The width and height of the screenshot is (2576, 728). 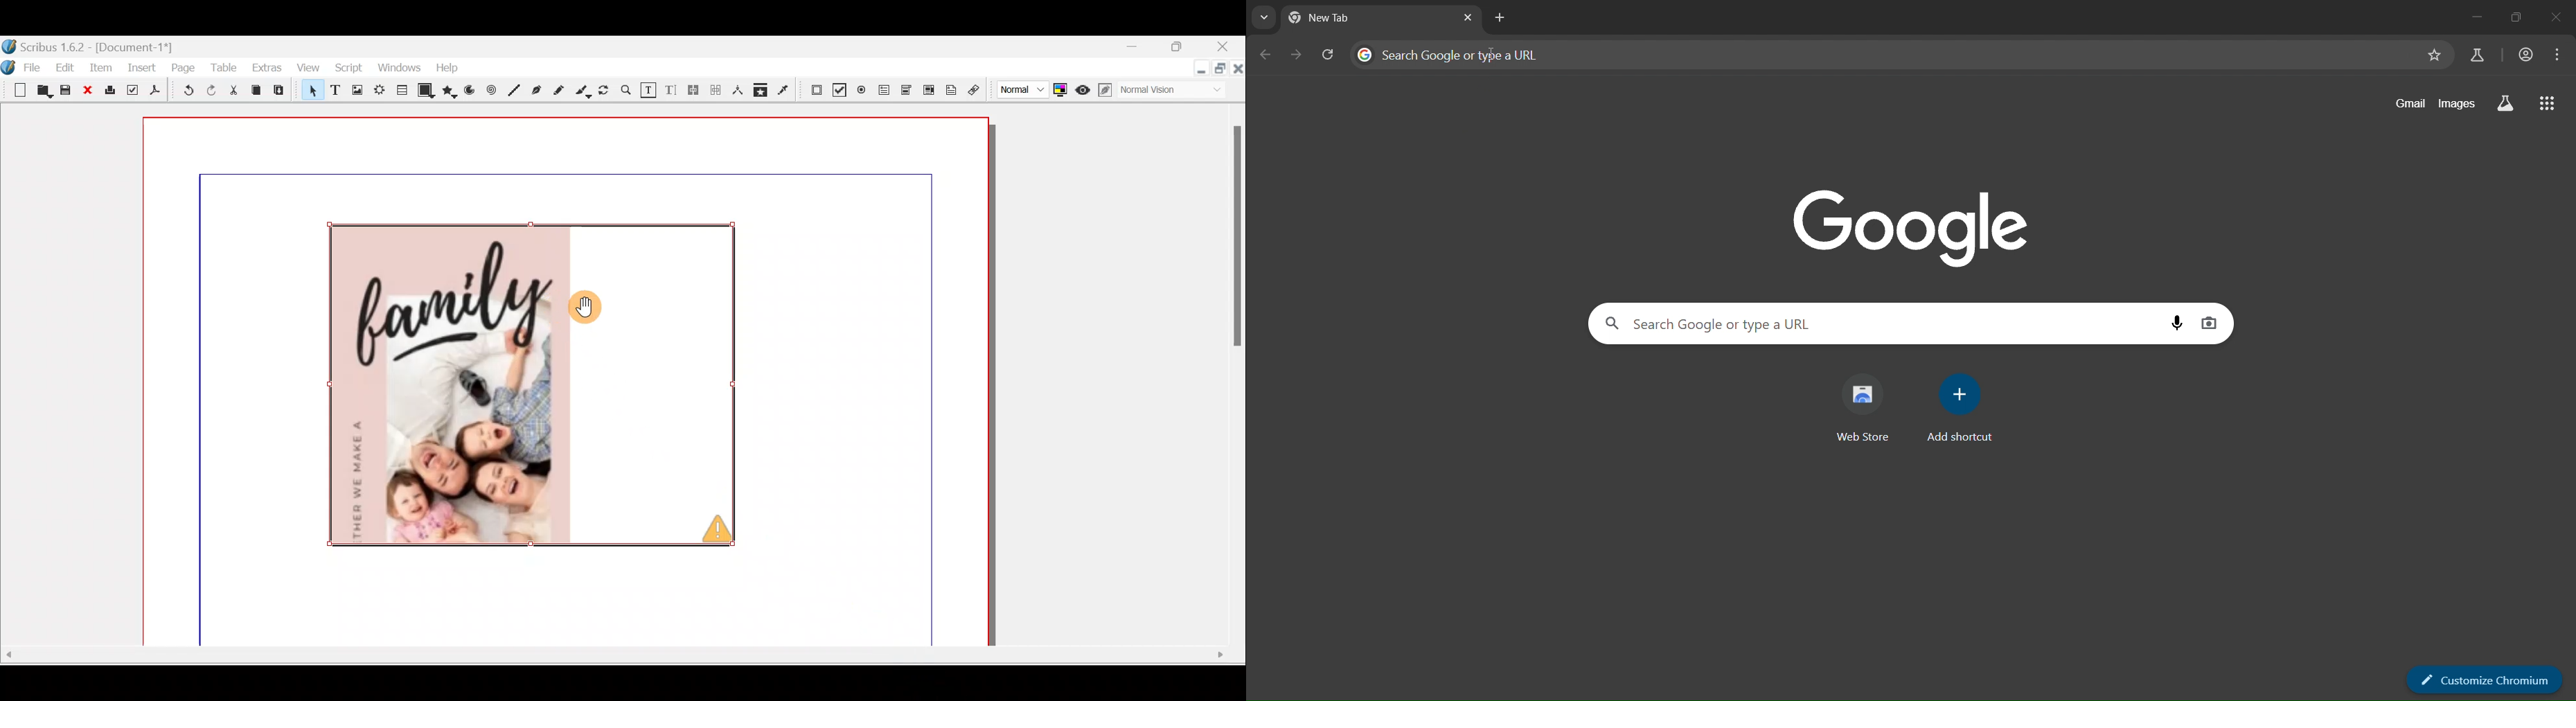 I want to click on google apps, so click(x=2548, y=103).